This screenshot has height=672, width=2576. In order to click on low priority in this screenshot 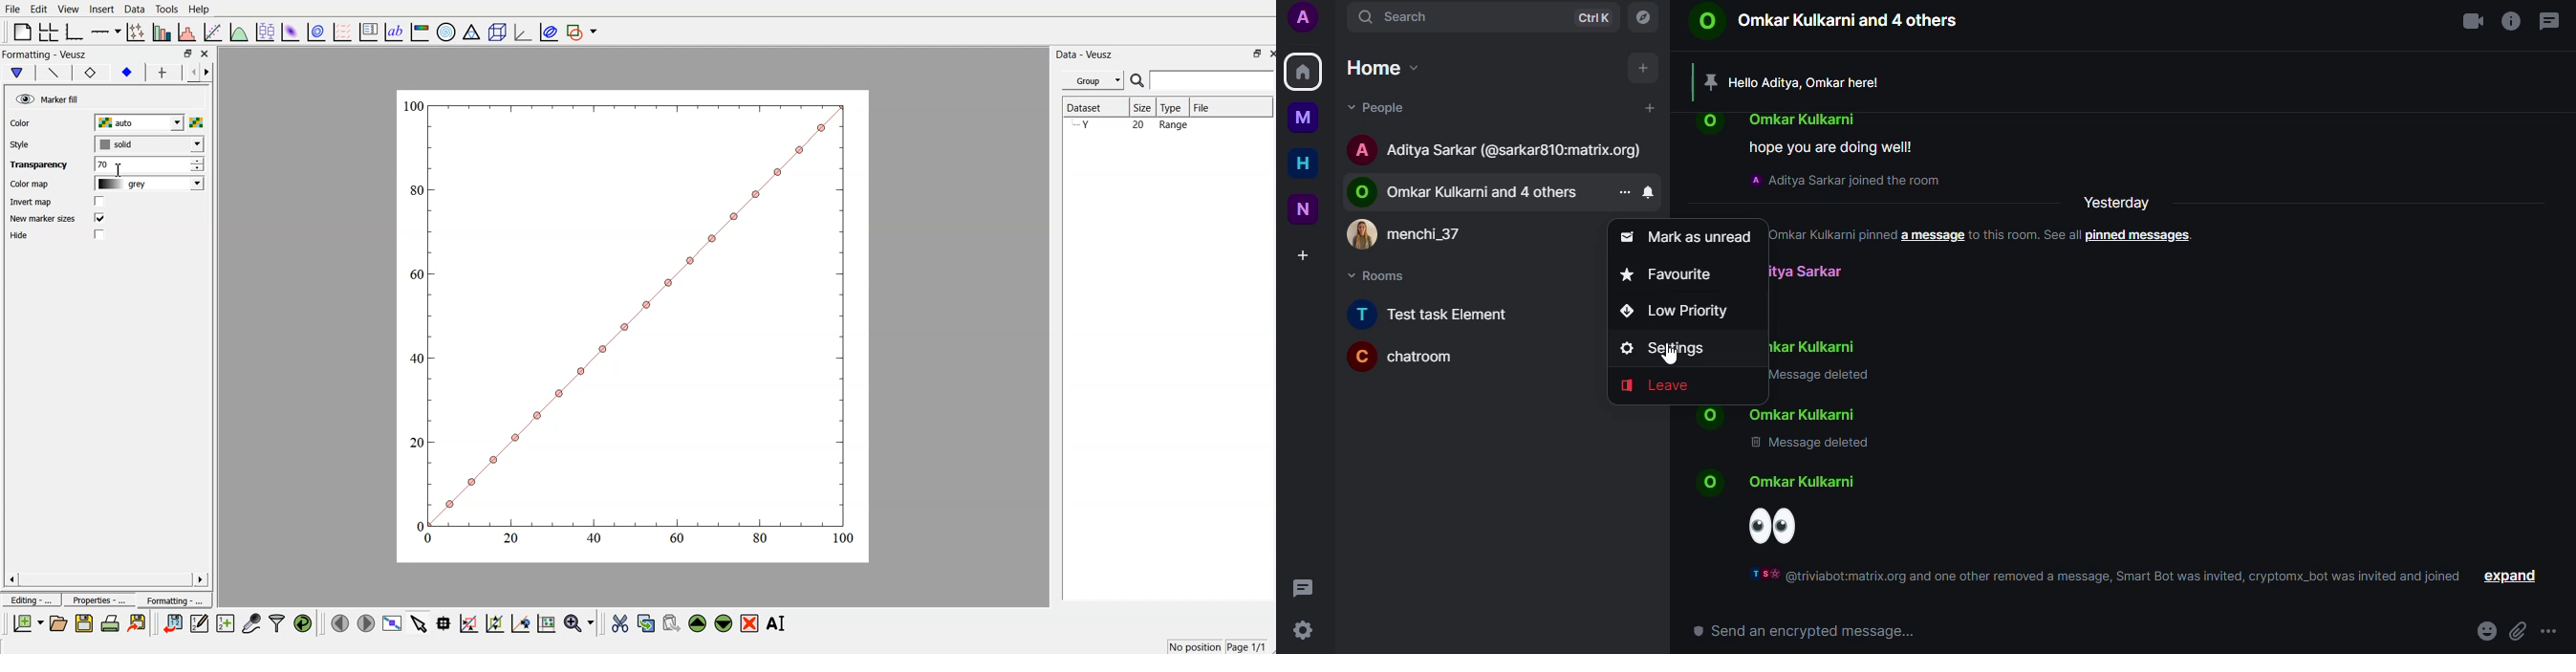, I will do `click(1681, 311)`.